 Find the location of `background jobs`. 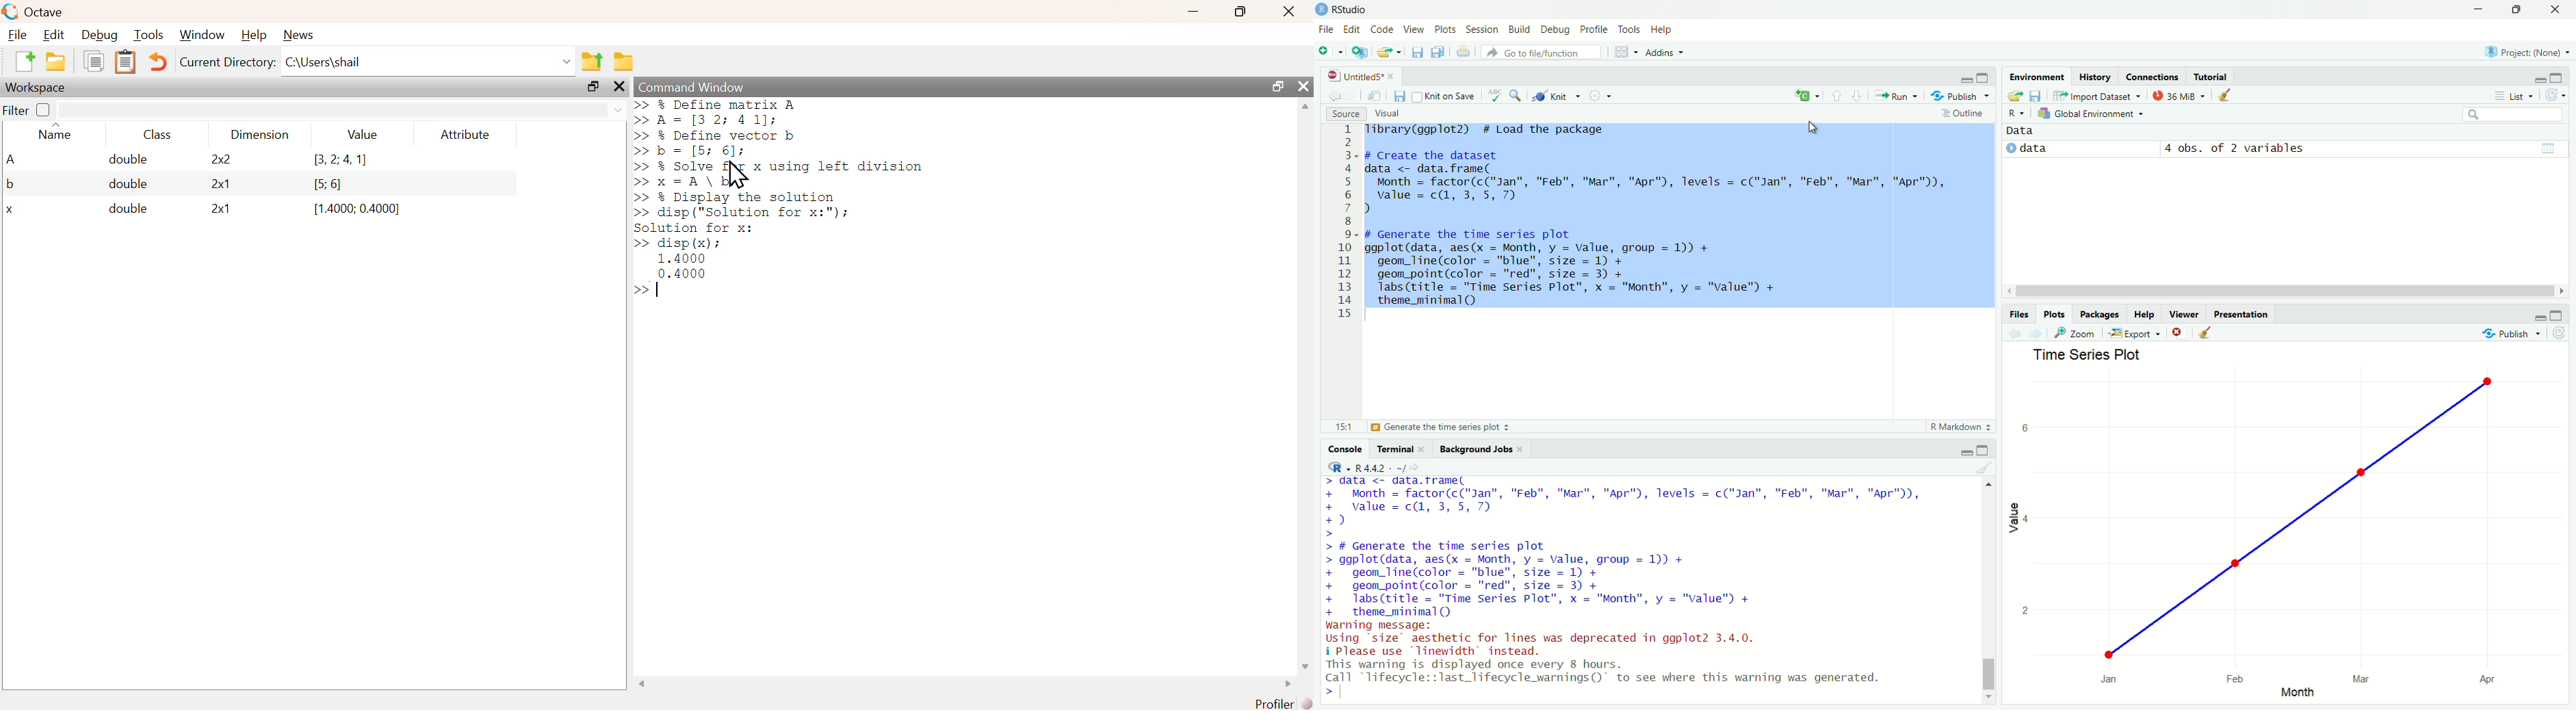

background jobs is located at coordinates (1474, 448).